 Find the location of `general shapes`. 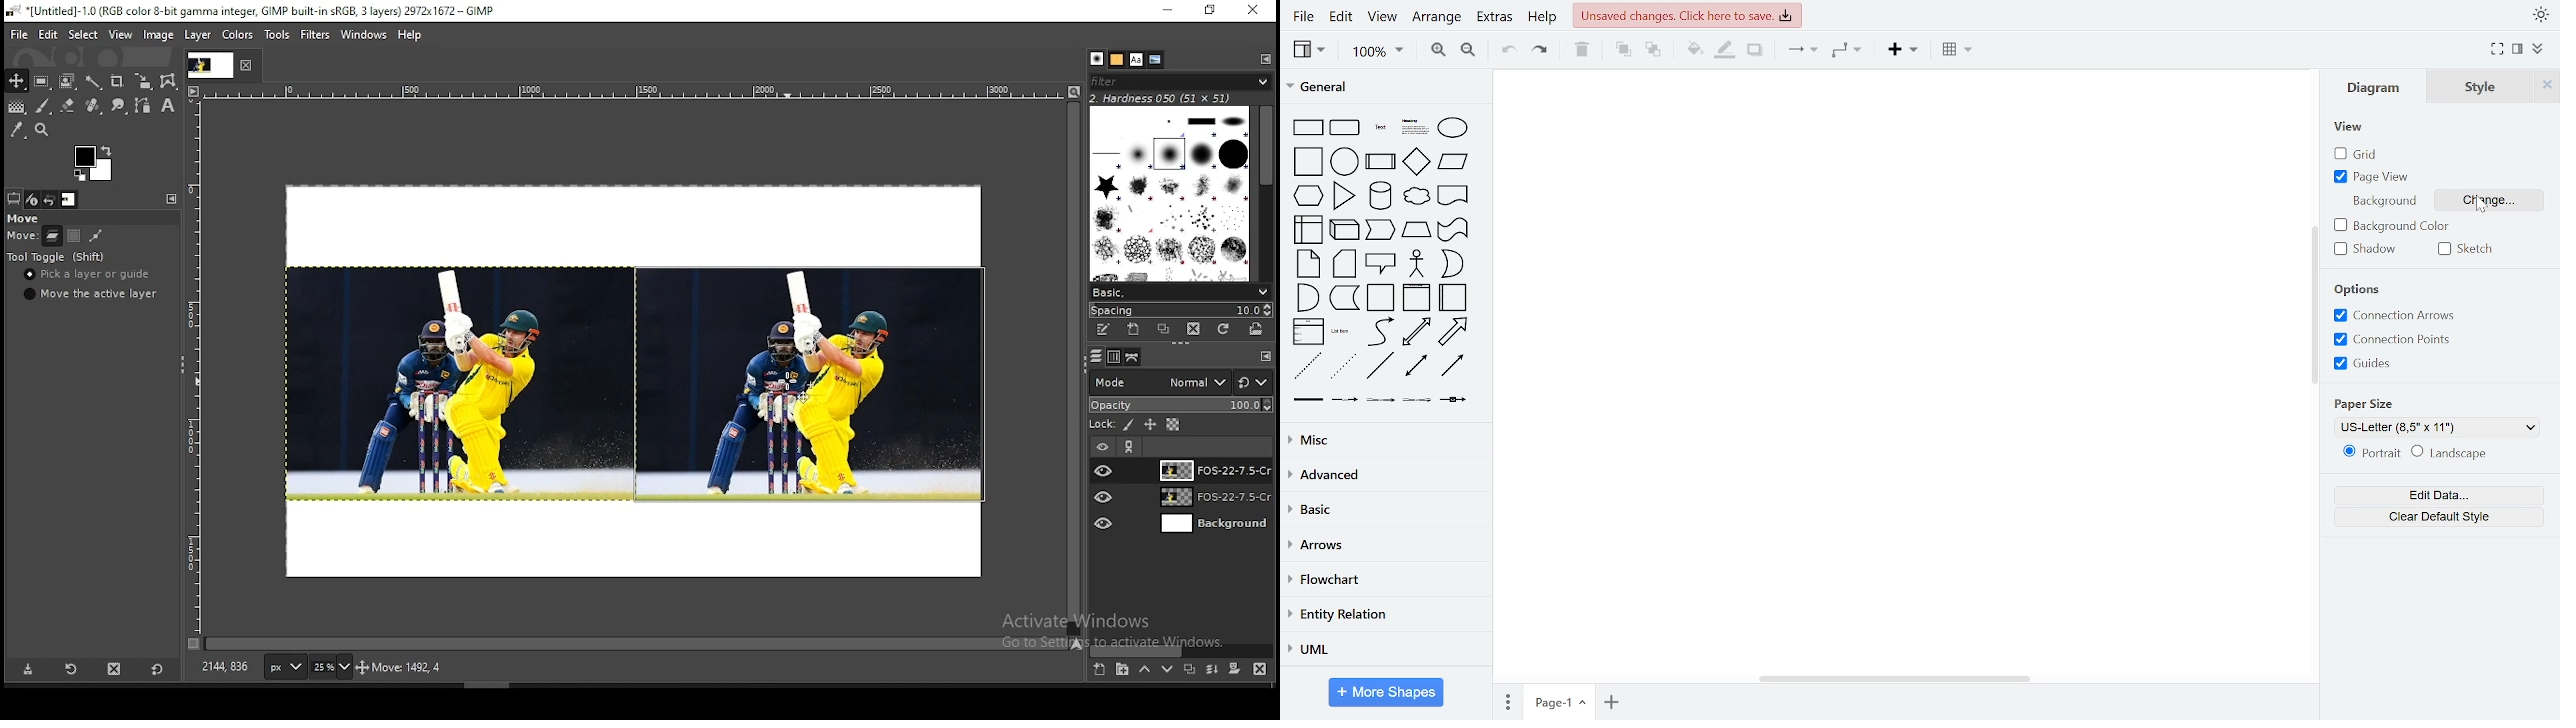

general shapes is located at coordinates (1379, 332).